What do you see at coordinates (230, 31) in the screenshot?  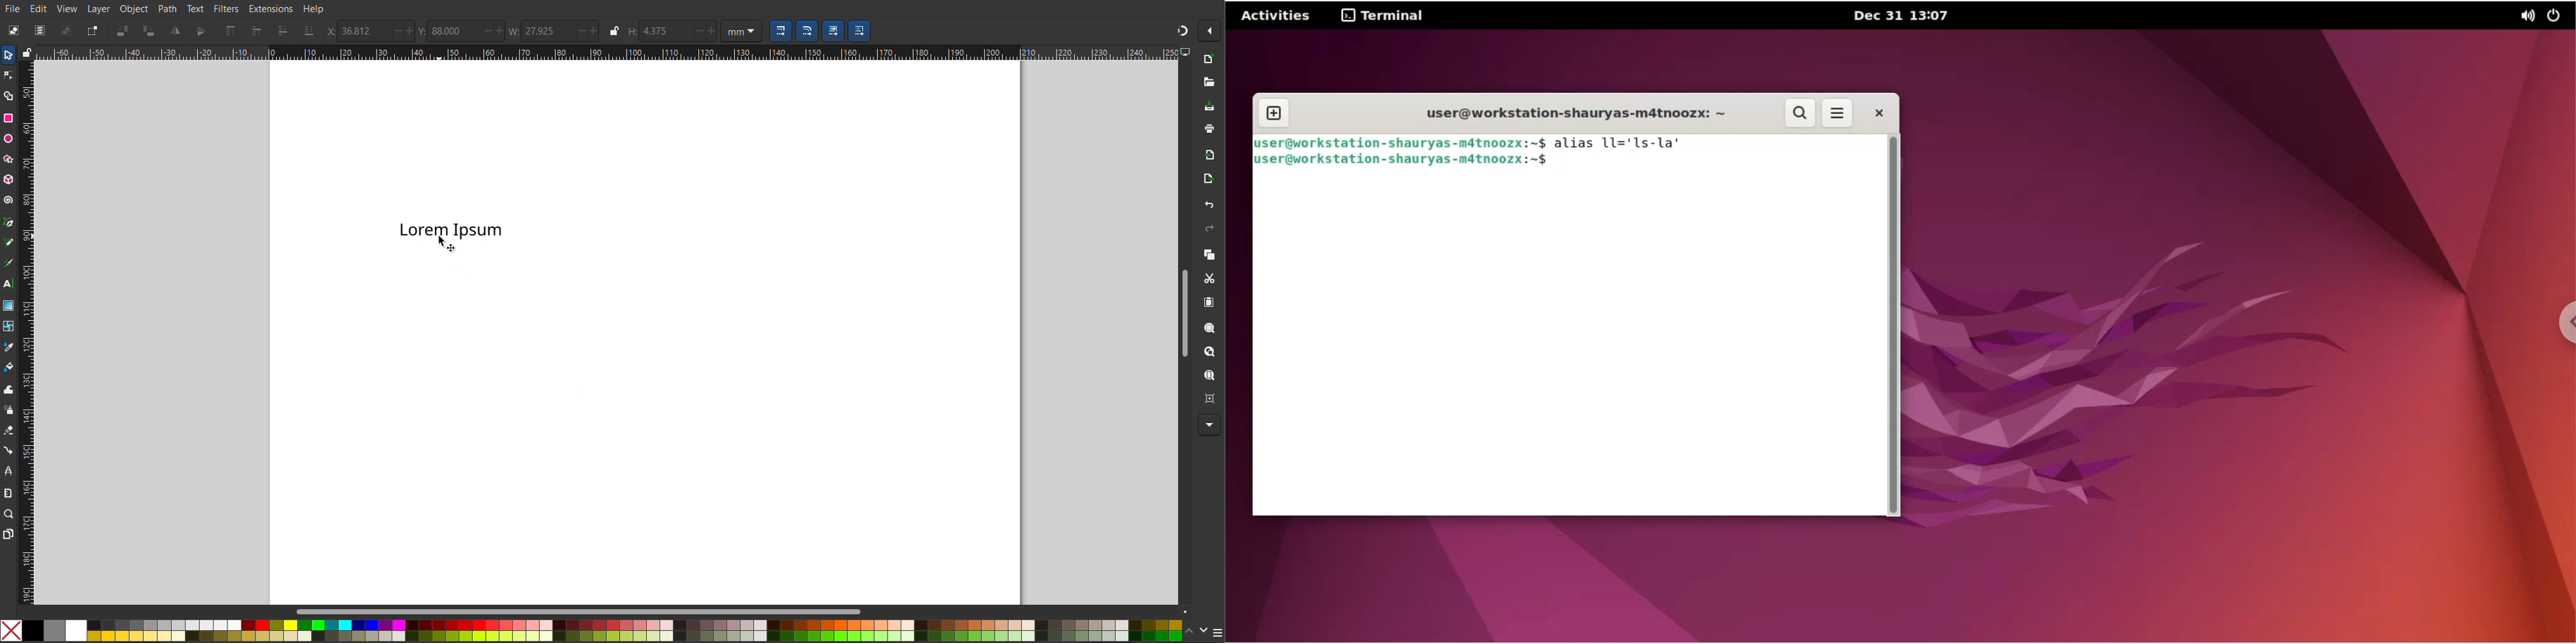 I see `Raise selection to the top` at bounding box center [230, 31].